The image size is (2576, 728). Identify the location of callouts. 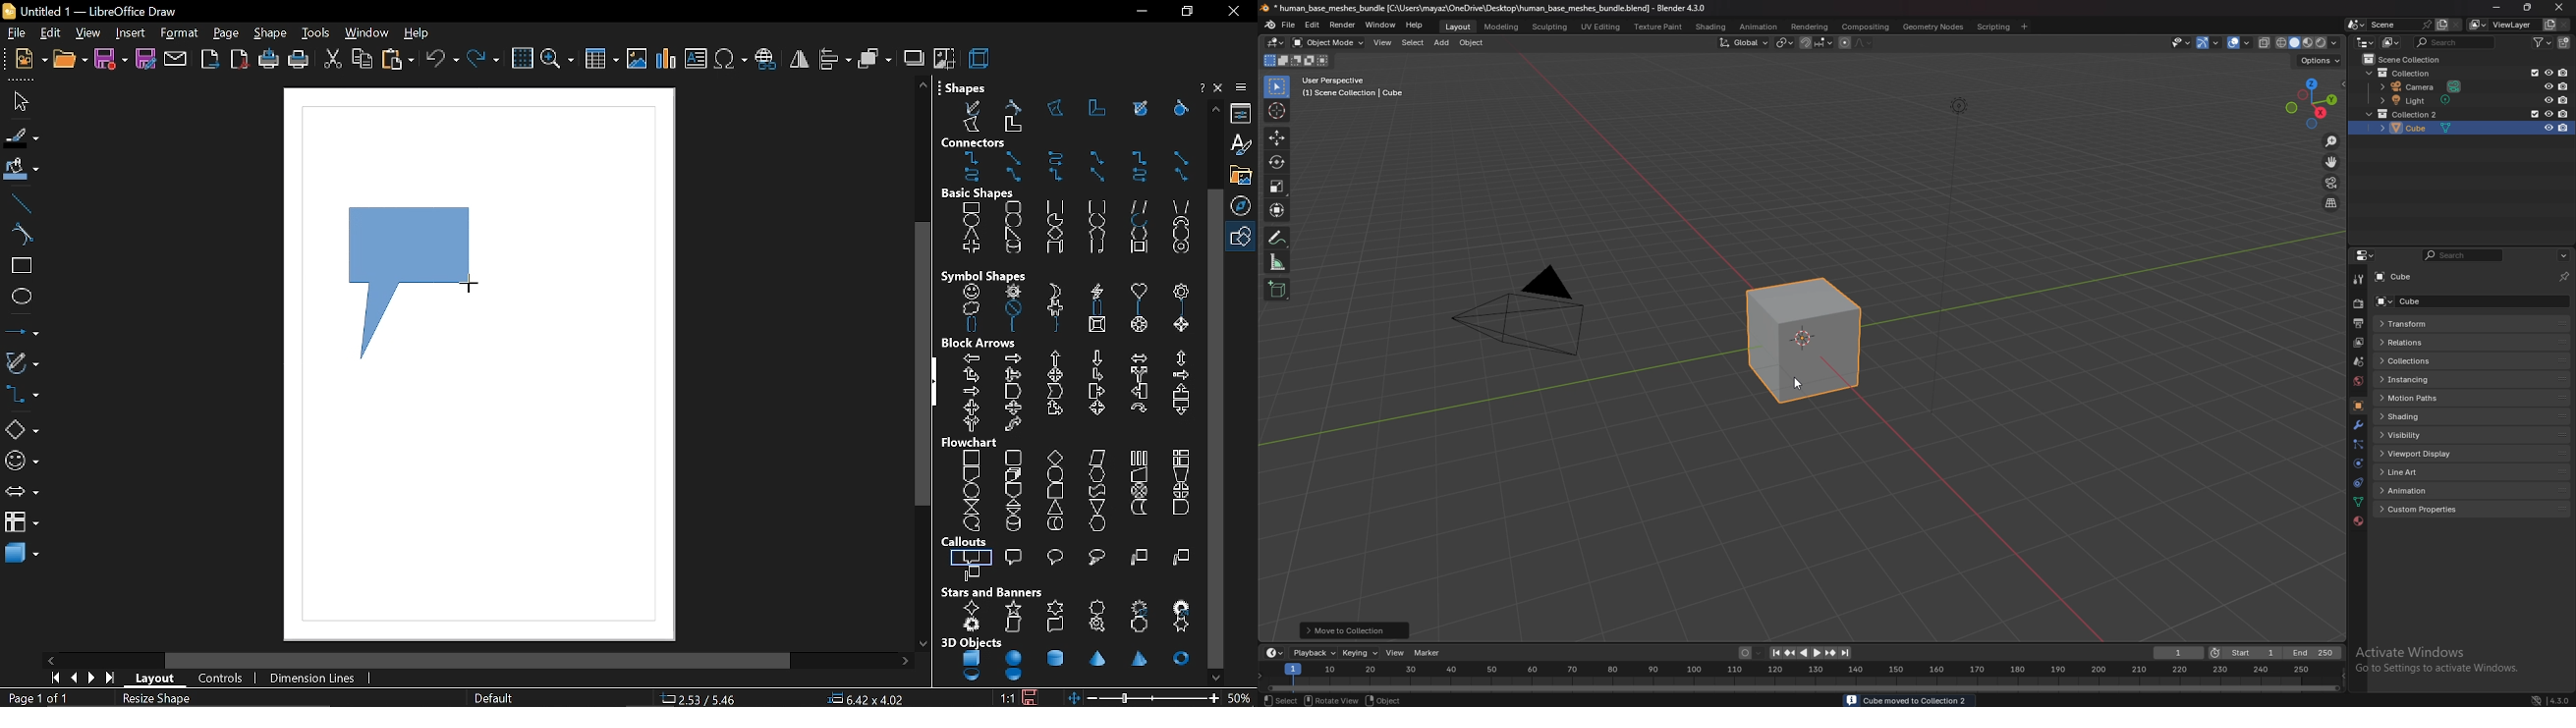
(967, 542).